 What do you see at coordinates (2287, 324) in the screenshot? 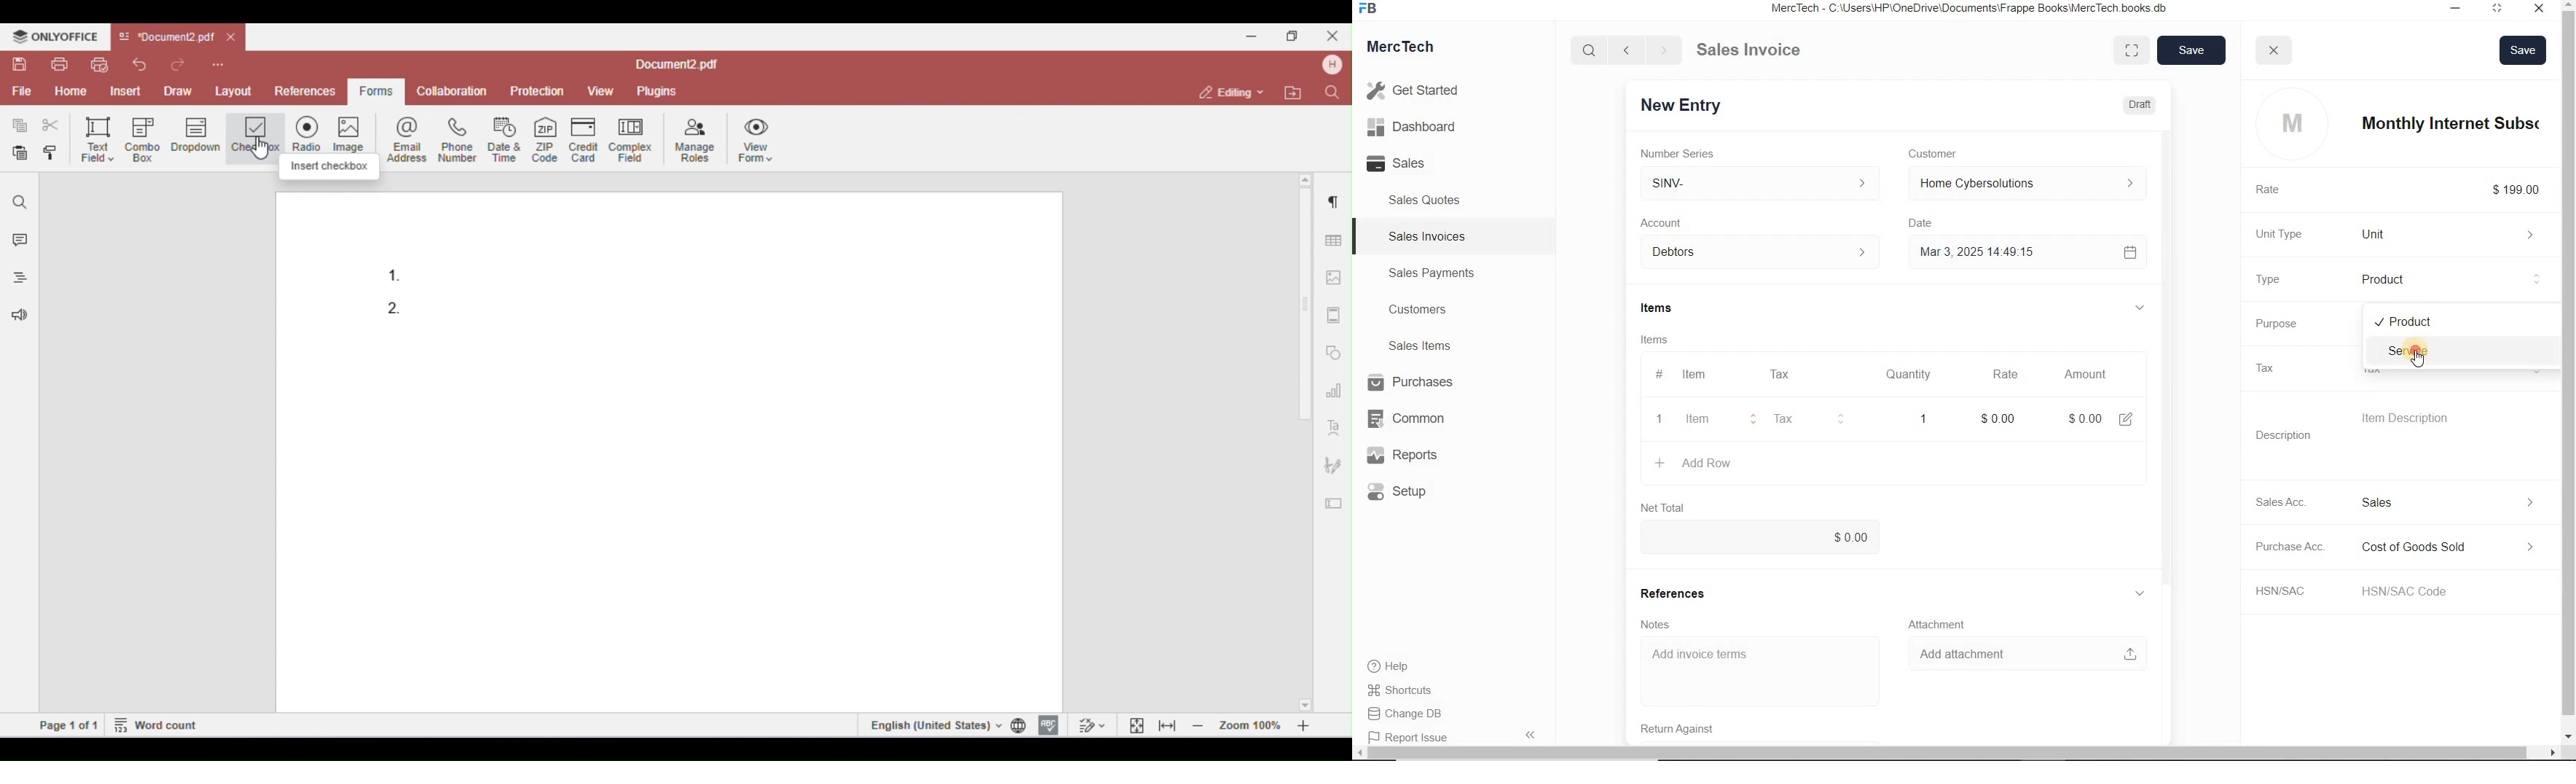
I see `Purpose` at bounding box center [2287, 324].